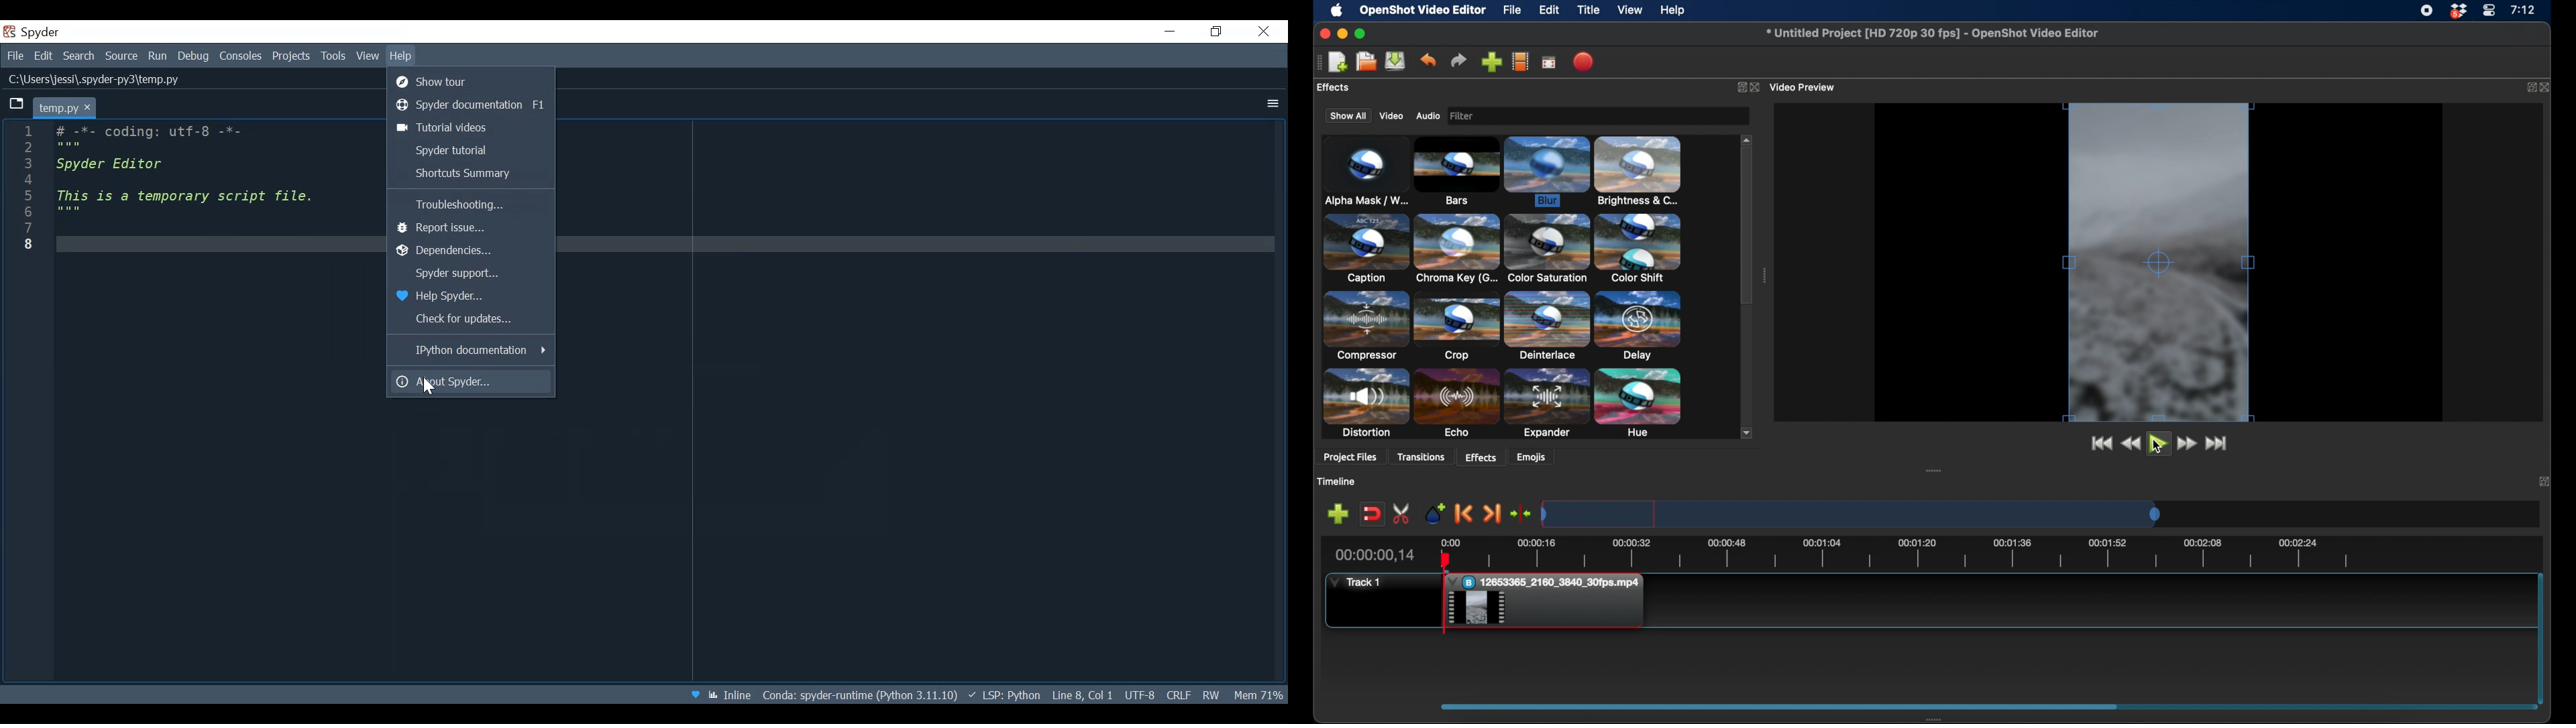 The height and width of the screenshot is (728, 2576). Describe the element at coordinates (43, 57) in the screenshot. I see `Edit` at that location.